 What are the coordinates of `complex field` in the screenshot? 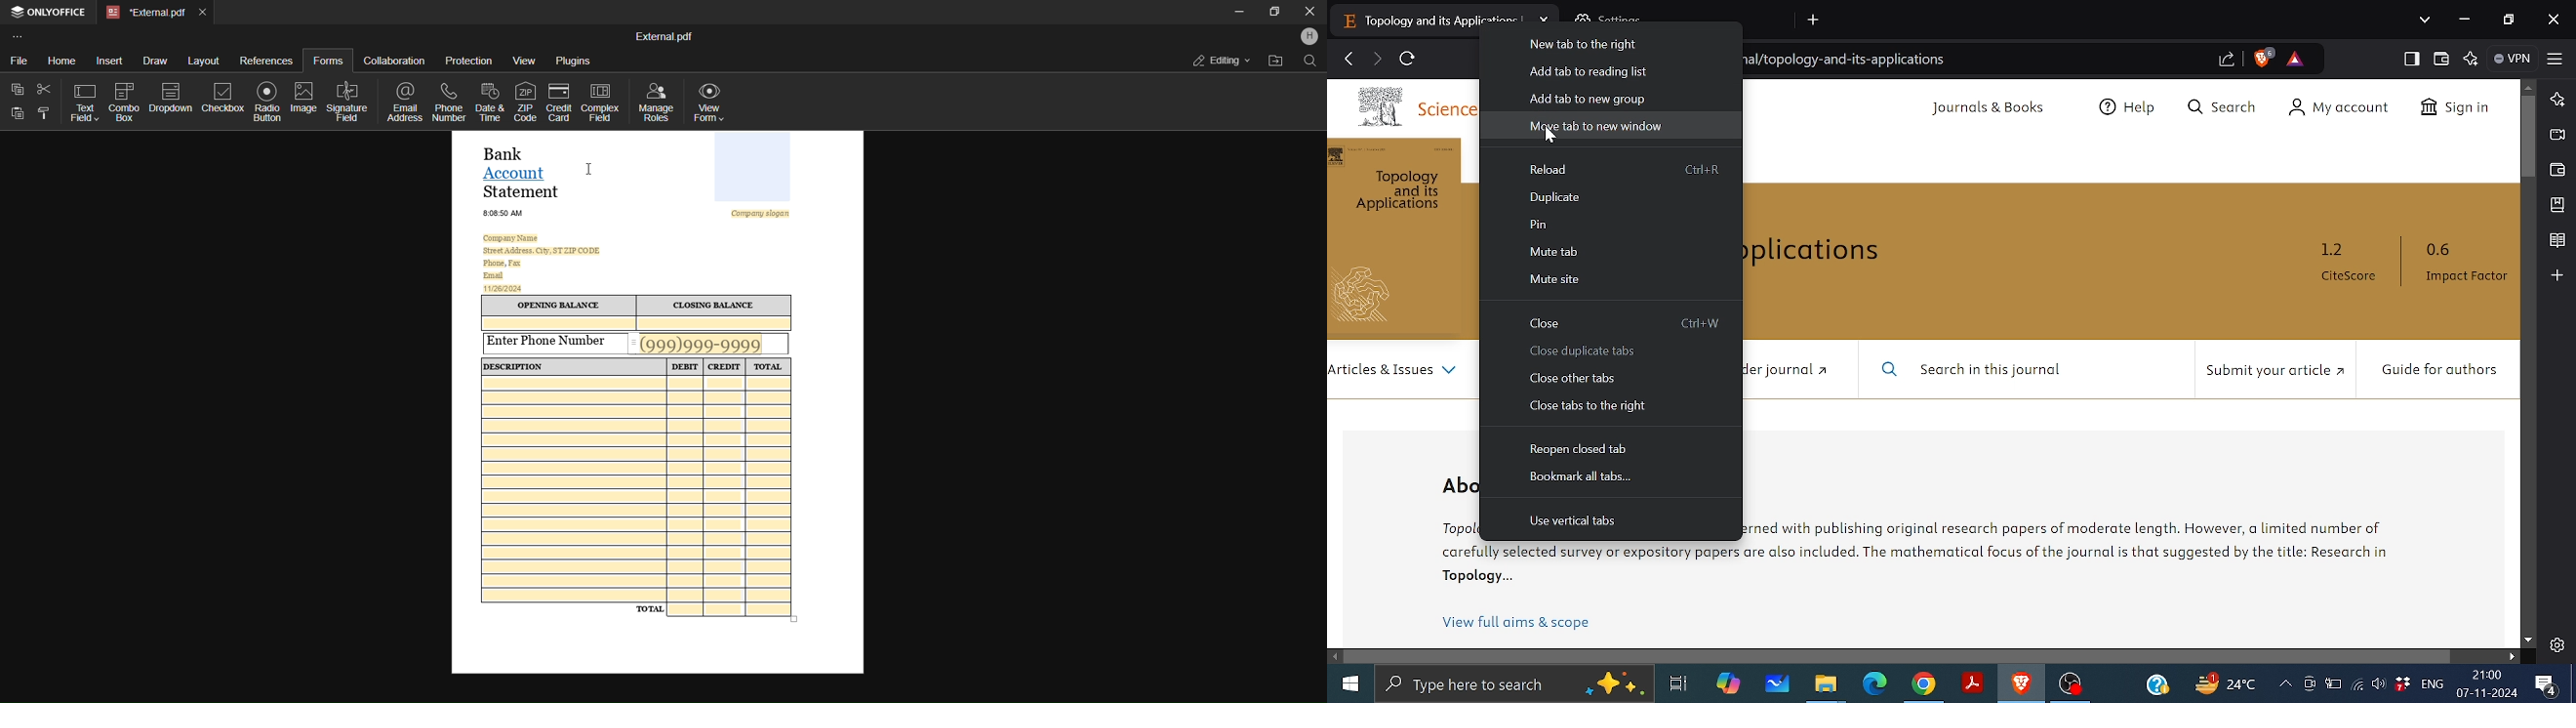 It's located at (602, 103).